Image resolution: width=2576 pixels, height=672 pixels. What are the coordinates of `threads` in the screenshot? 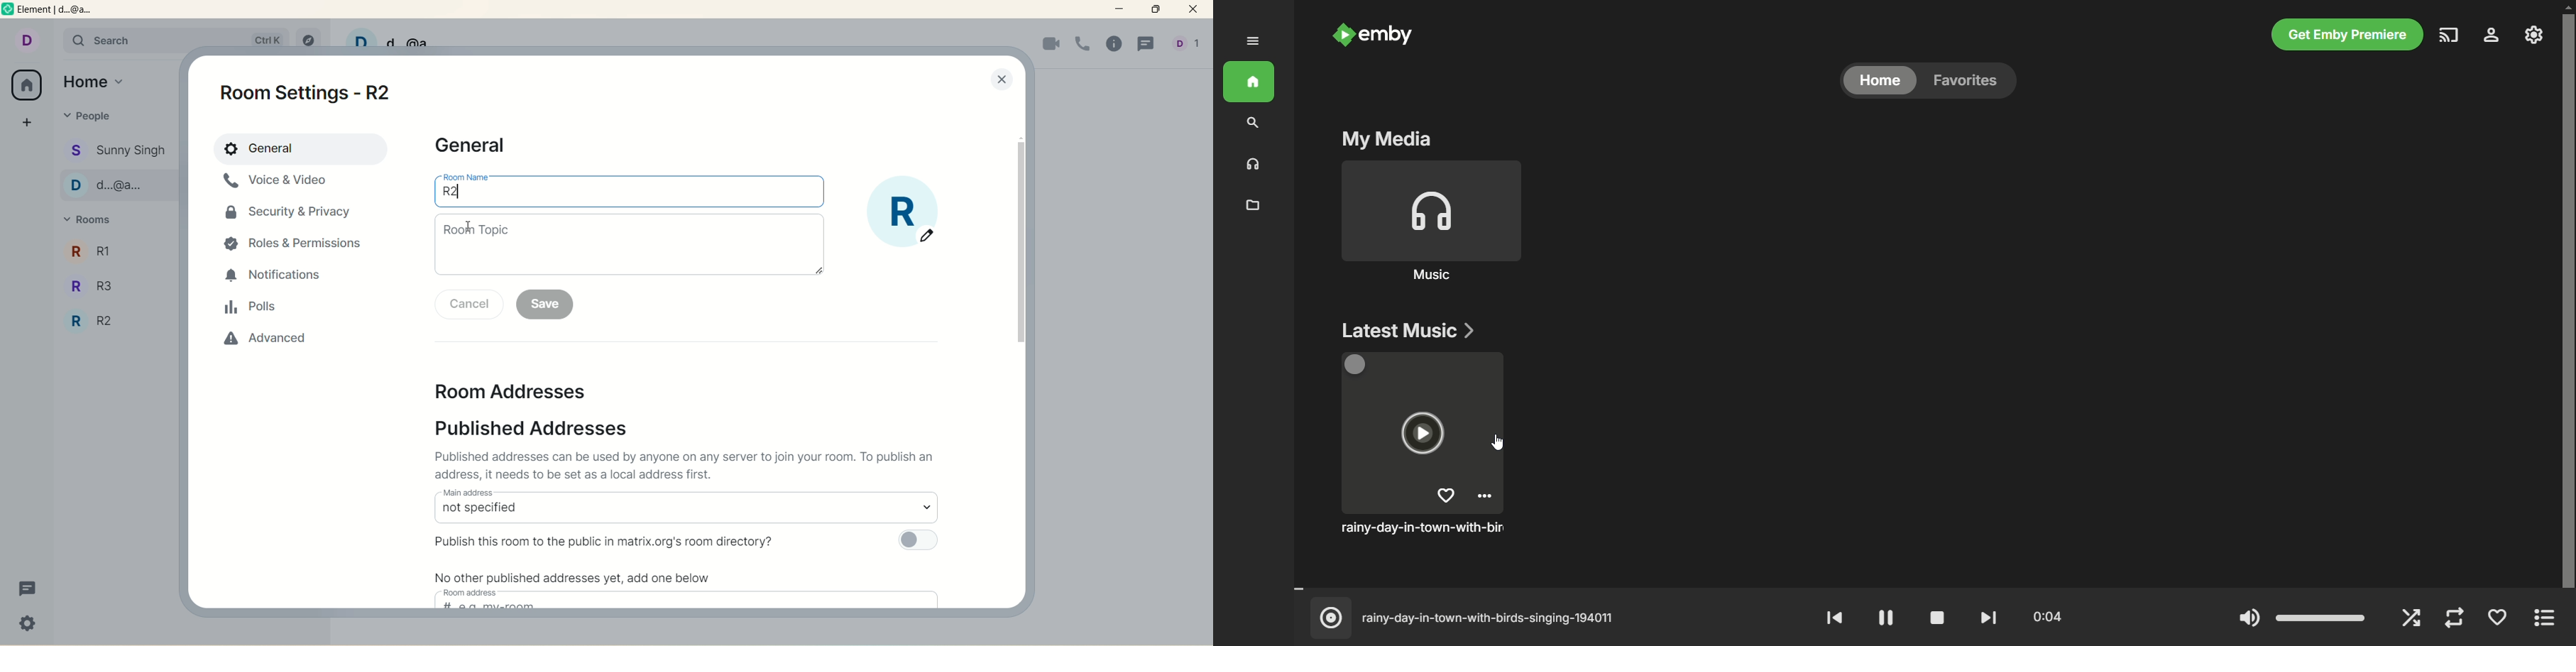 It's located at (28, 590).